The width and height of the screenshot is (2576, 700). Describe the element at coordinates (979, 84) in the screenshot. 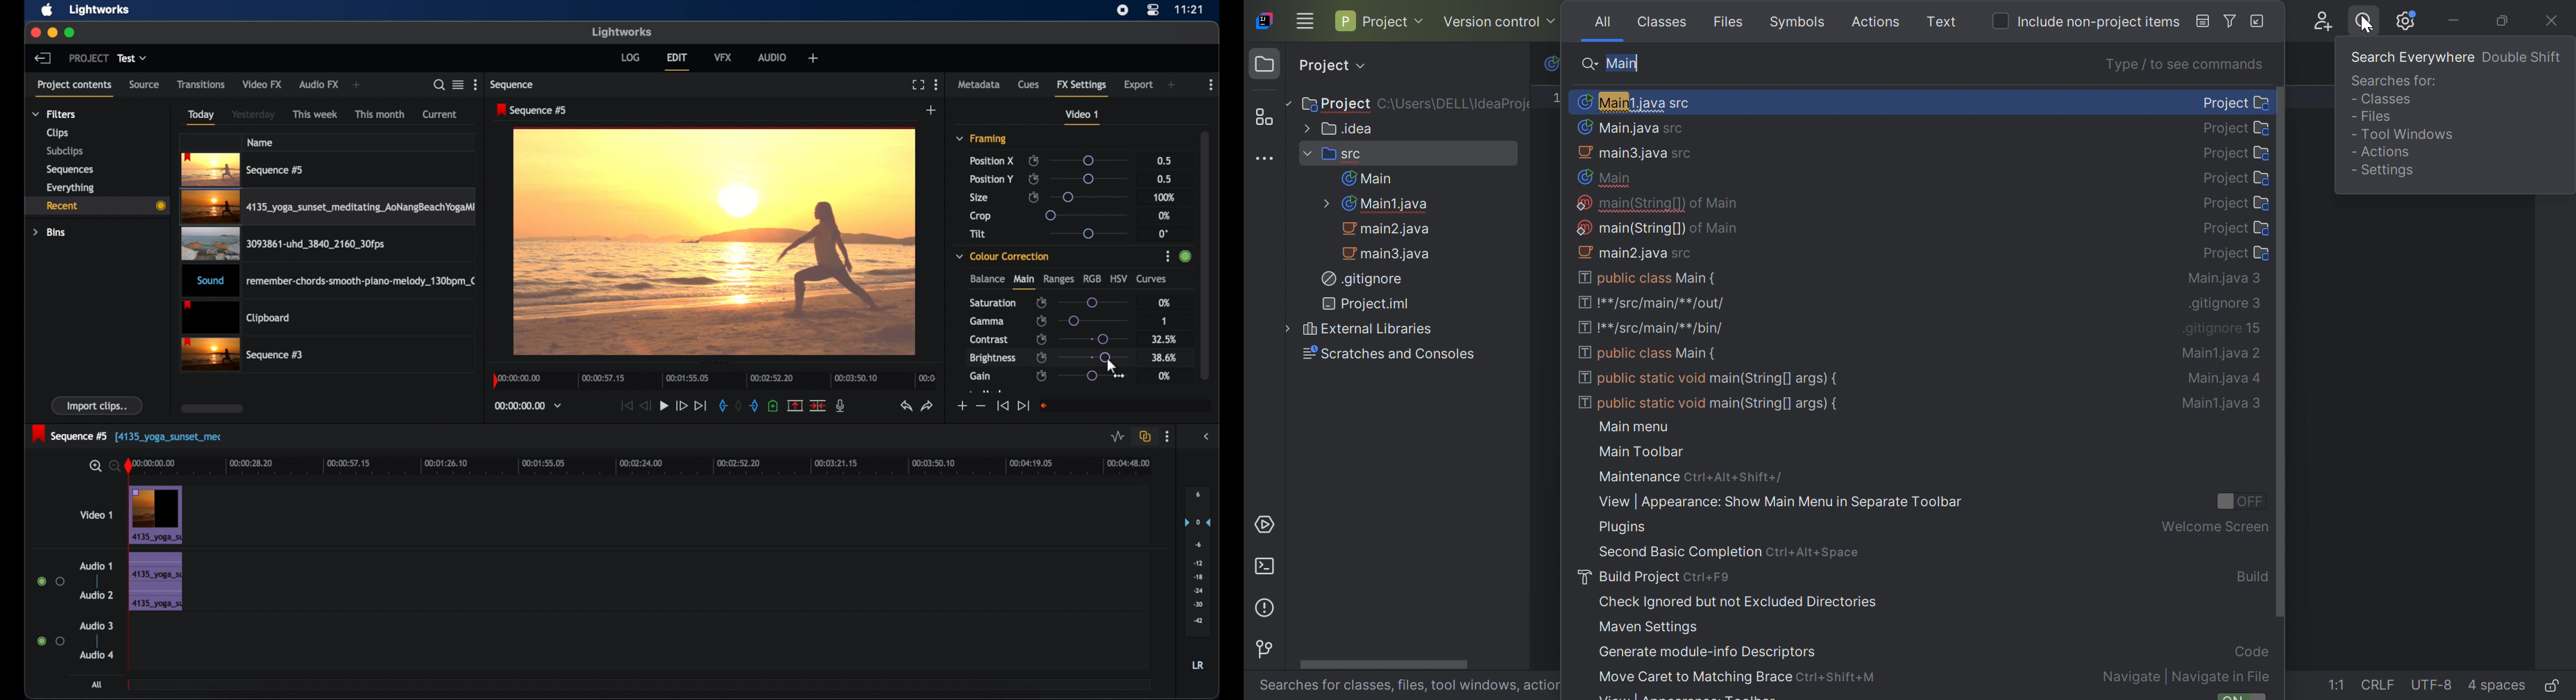

I see `metadata` at that location.